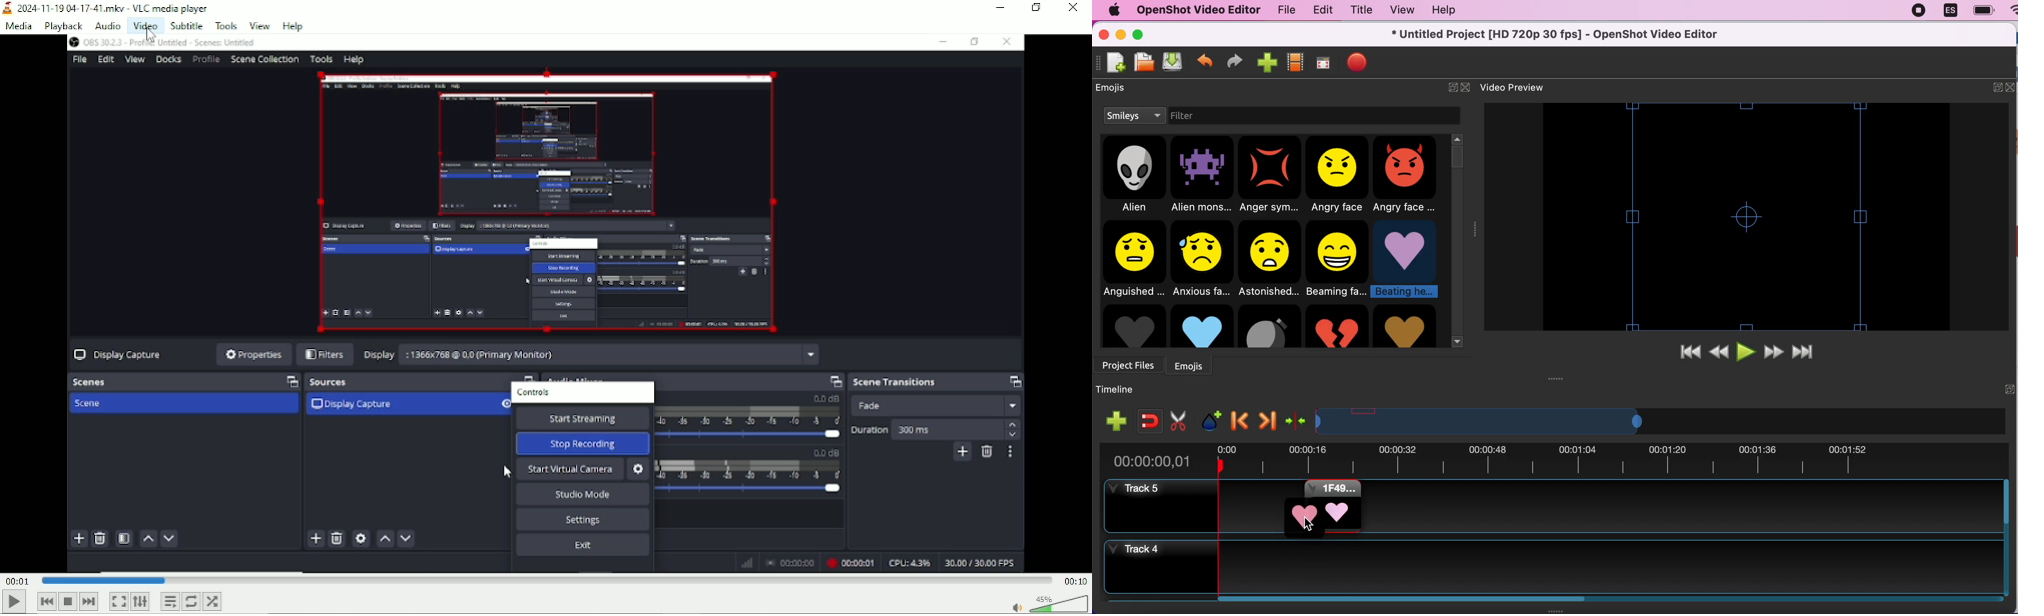 This screenshot has width=2044, height=616. I want to click on previous marker, so click(1240, 418).